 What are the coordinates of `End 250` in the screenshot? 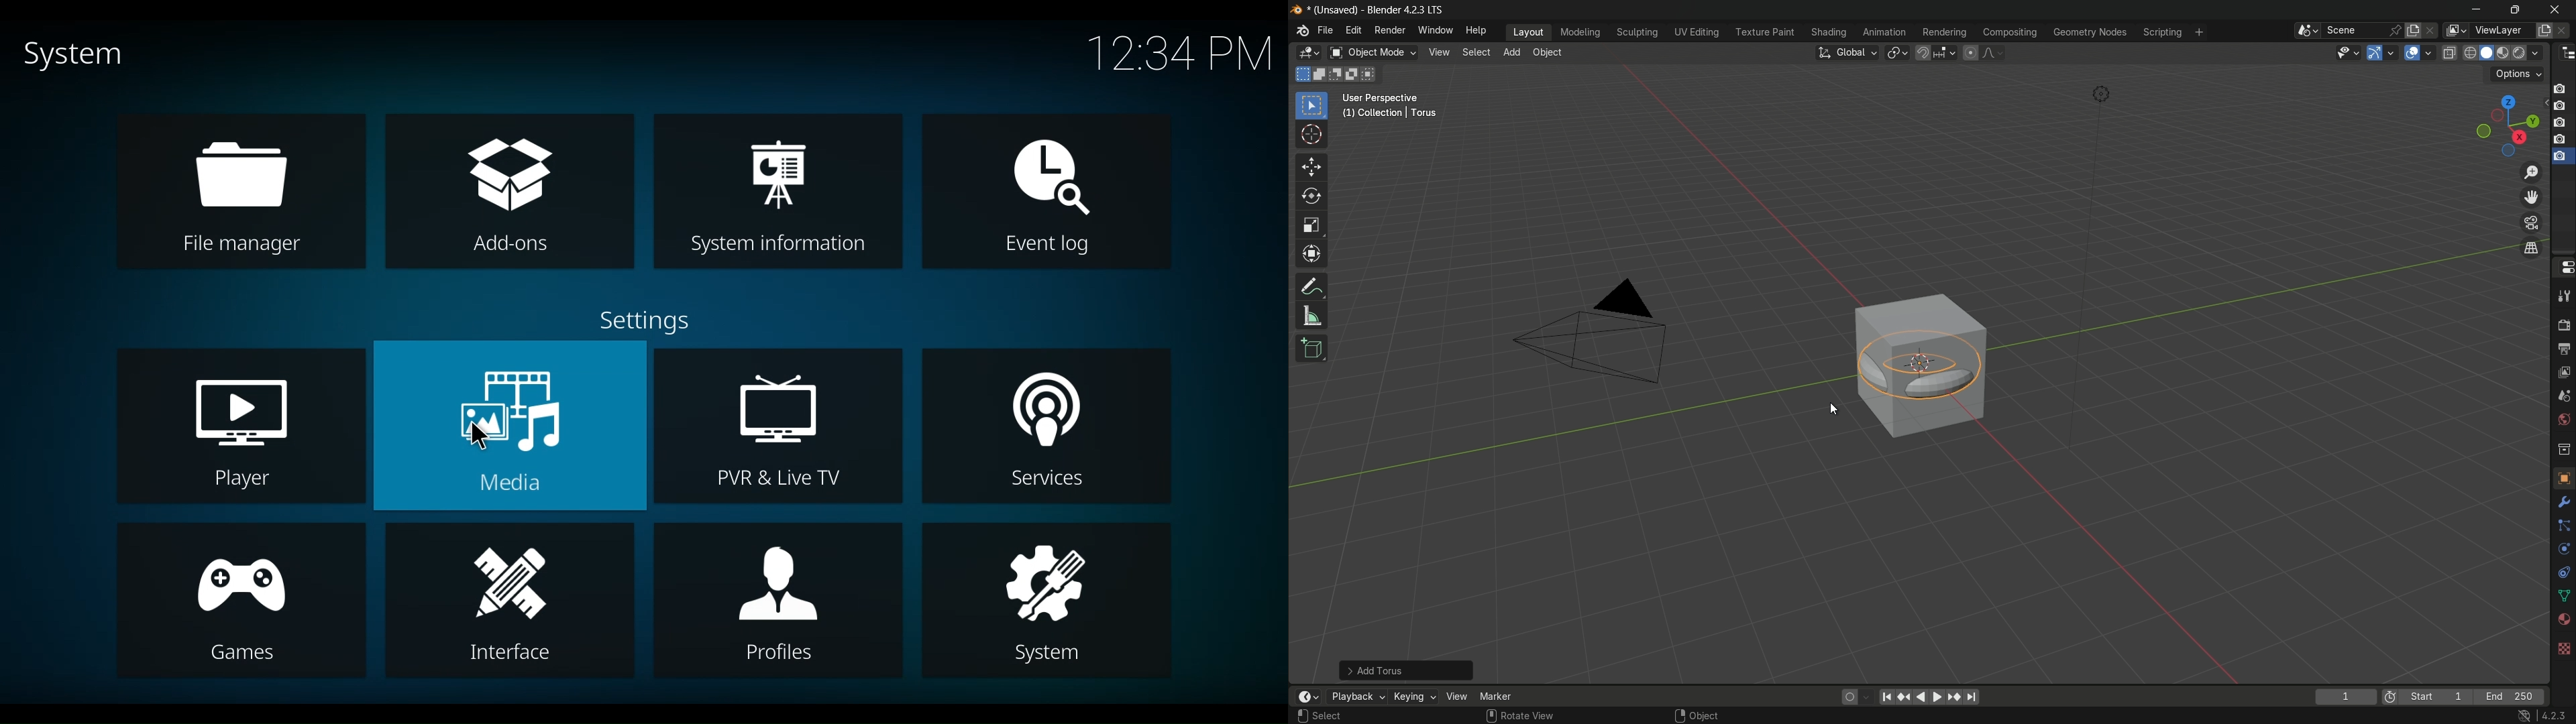 It's located at (2508, 697).